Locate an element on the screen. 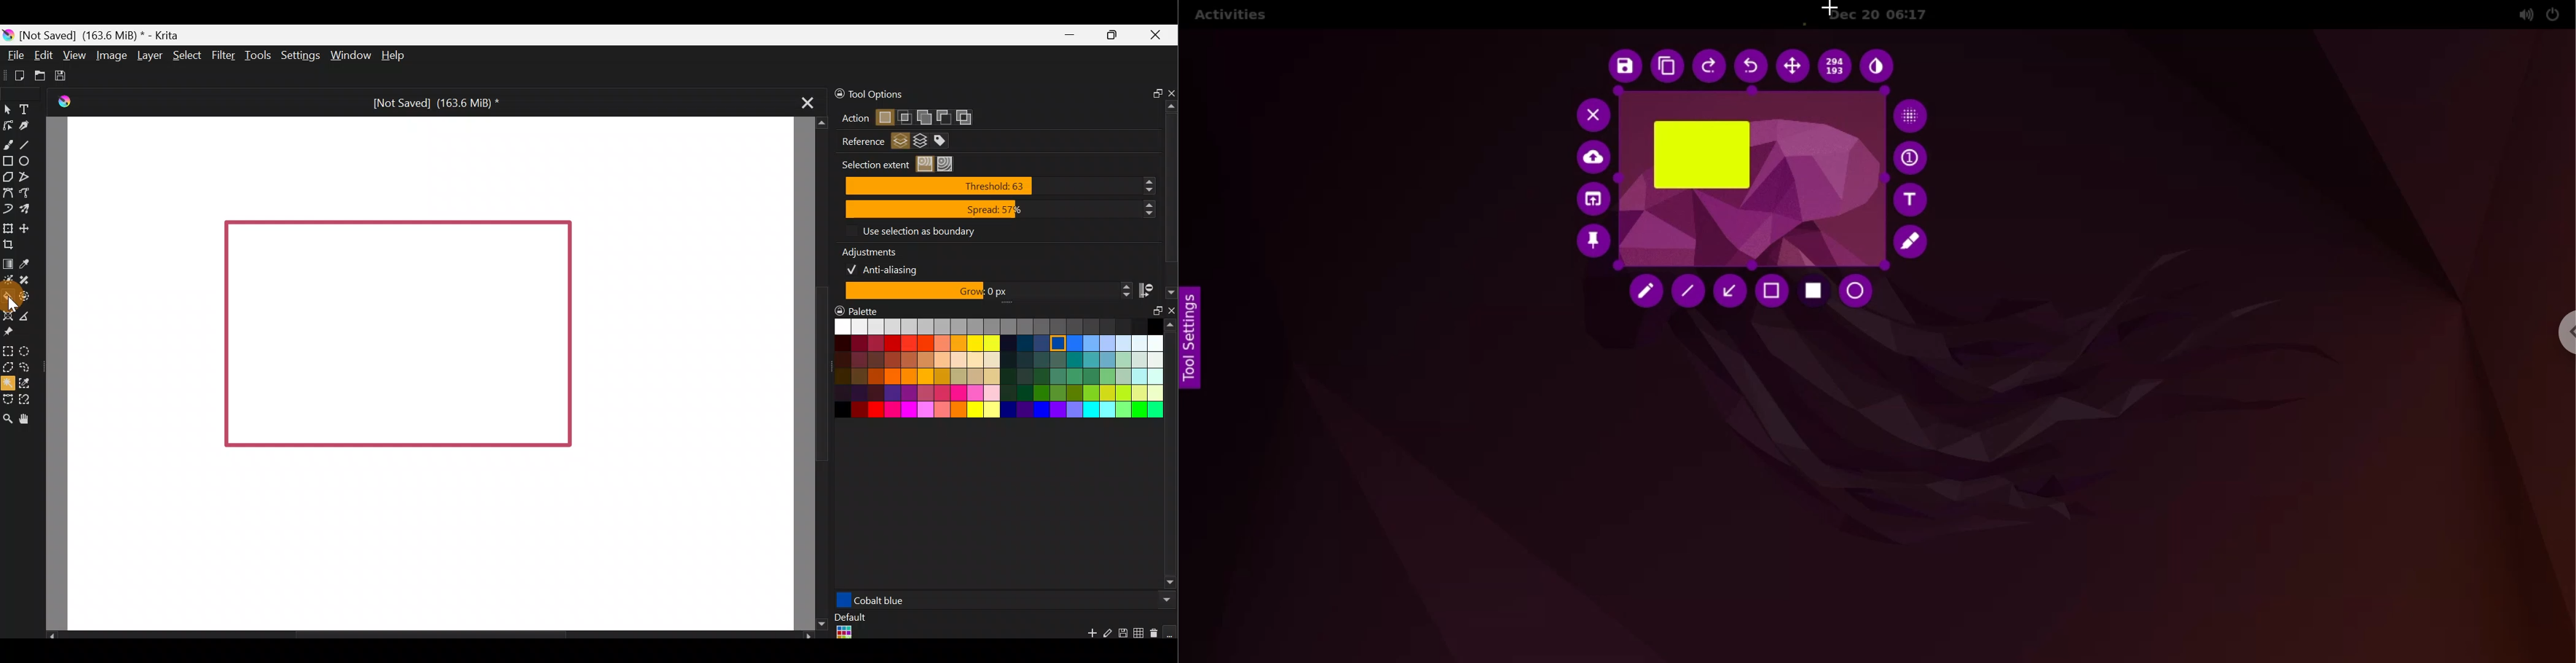  Tools is located at coordinates (255, 57).